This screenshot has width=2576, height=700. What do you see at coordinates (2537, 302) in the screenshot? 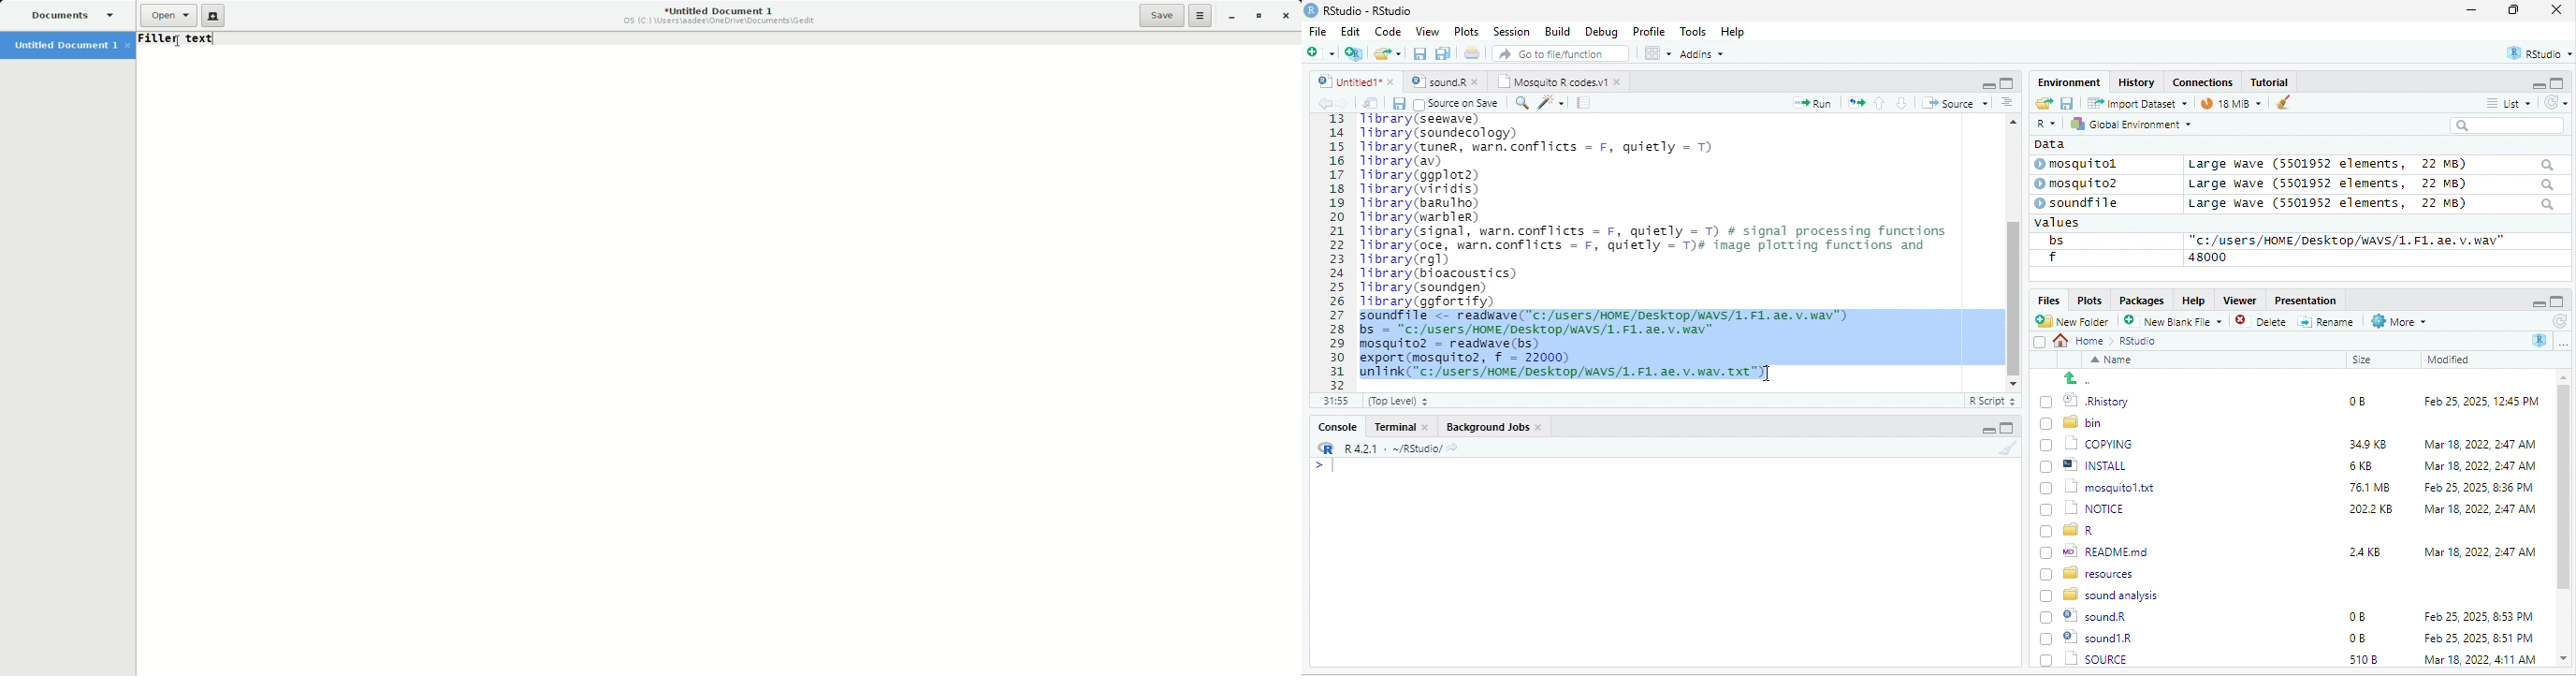
I see `minimize` at bounding box center [2537, 302].